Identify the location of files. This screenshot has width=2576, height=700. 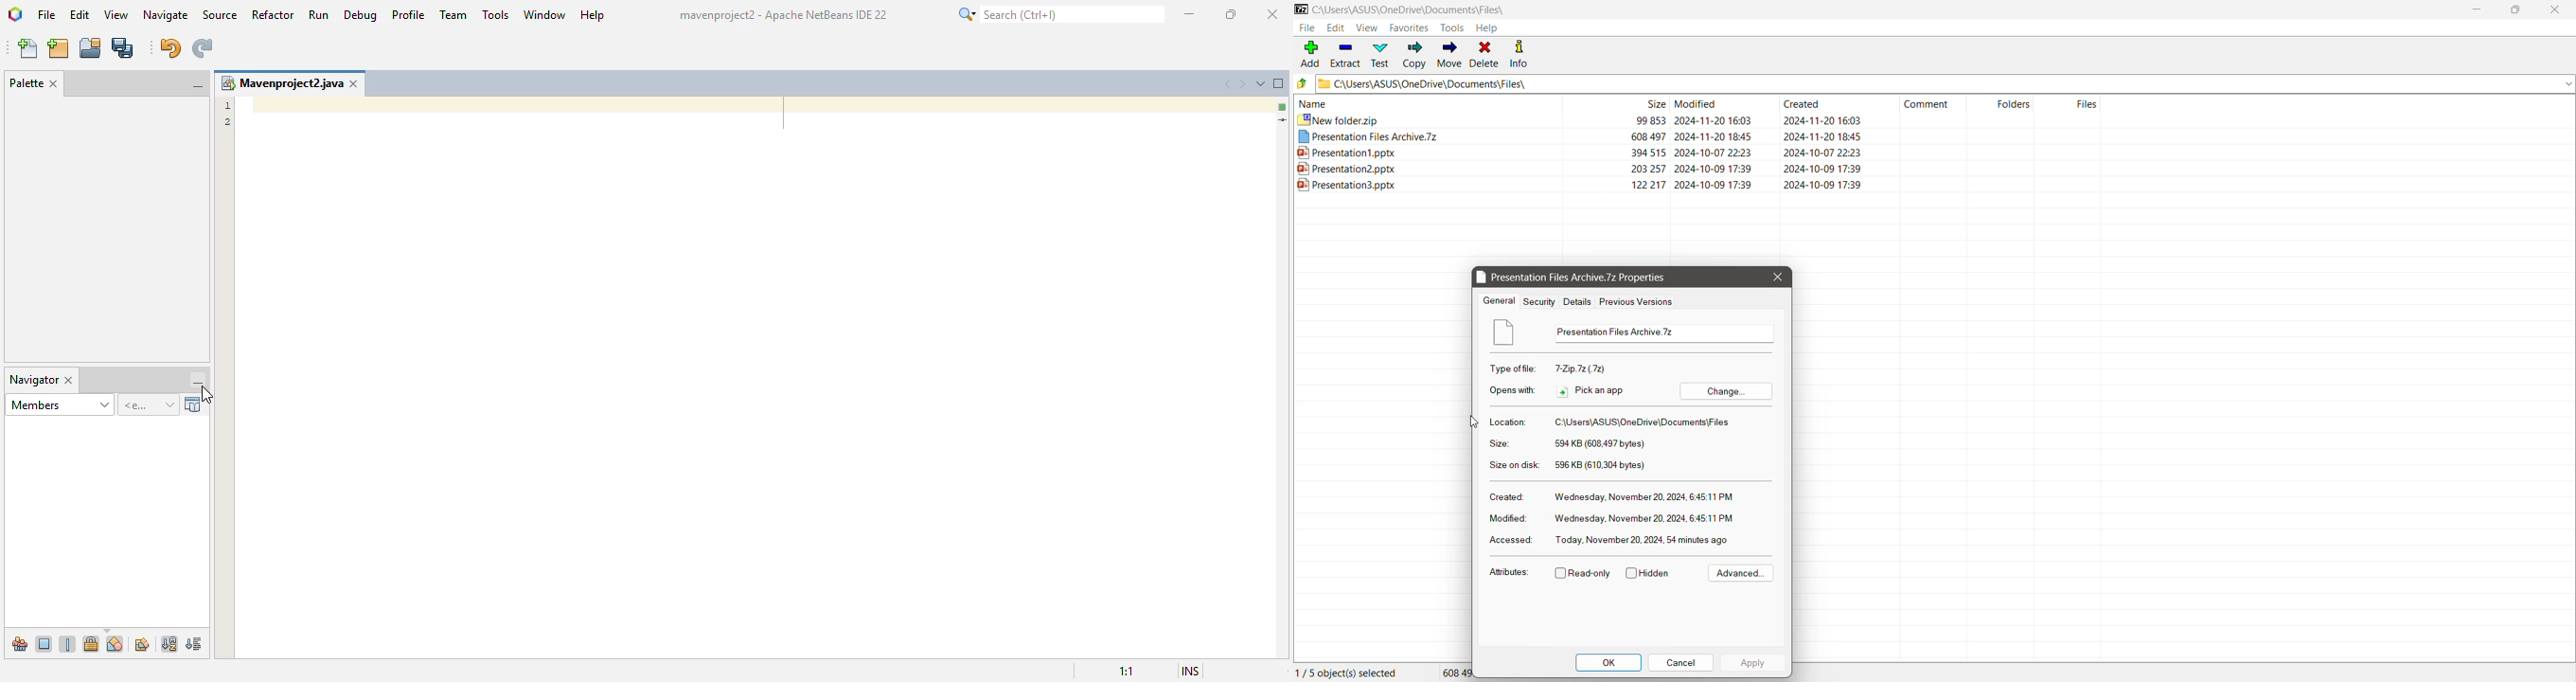
(2071, 103).